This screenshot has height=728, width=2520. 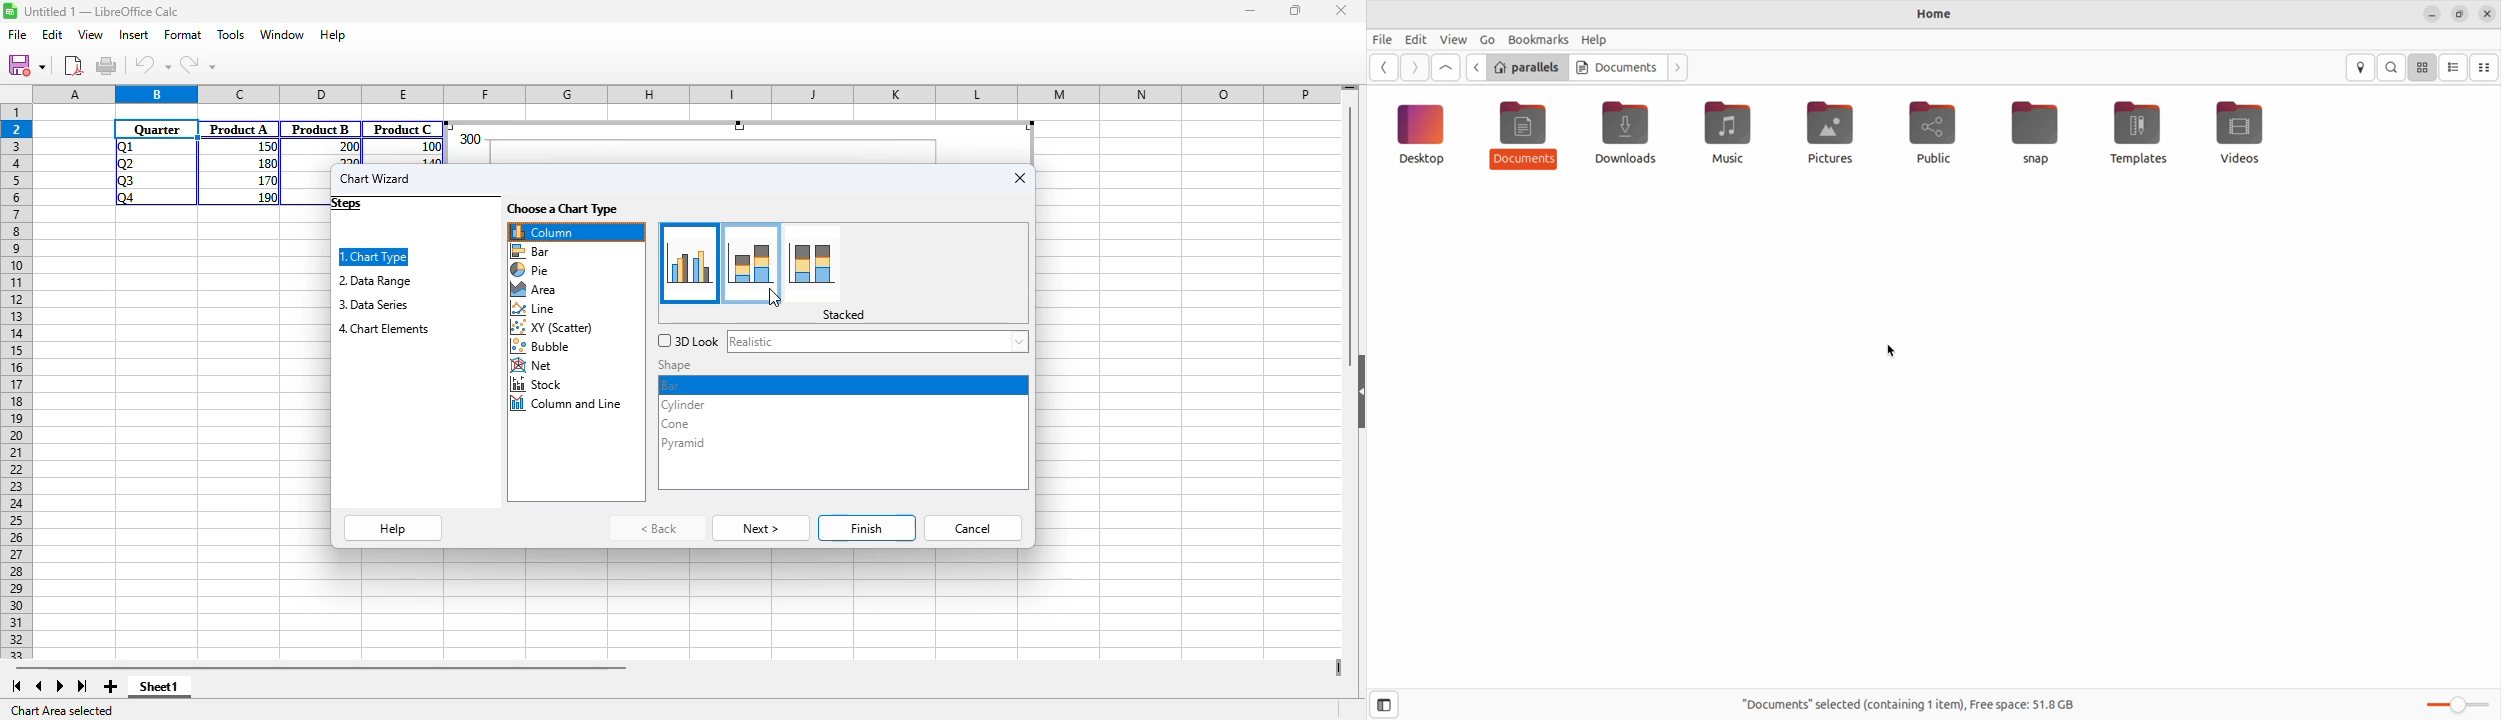 What do you see at coordinates (677, 365) in the screenshot?
I see `shape` at bounding box center [677, 365].